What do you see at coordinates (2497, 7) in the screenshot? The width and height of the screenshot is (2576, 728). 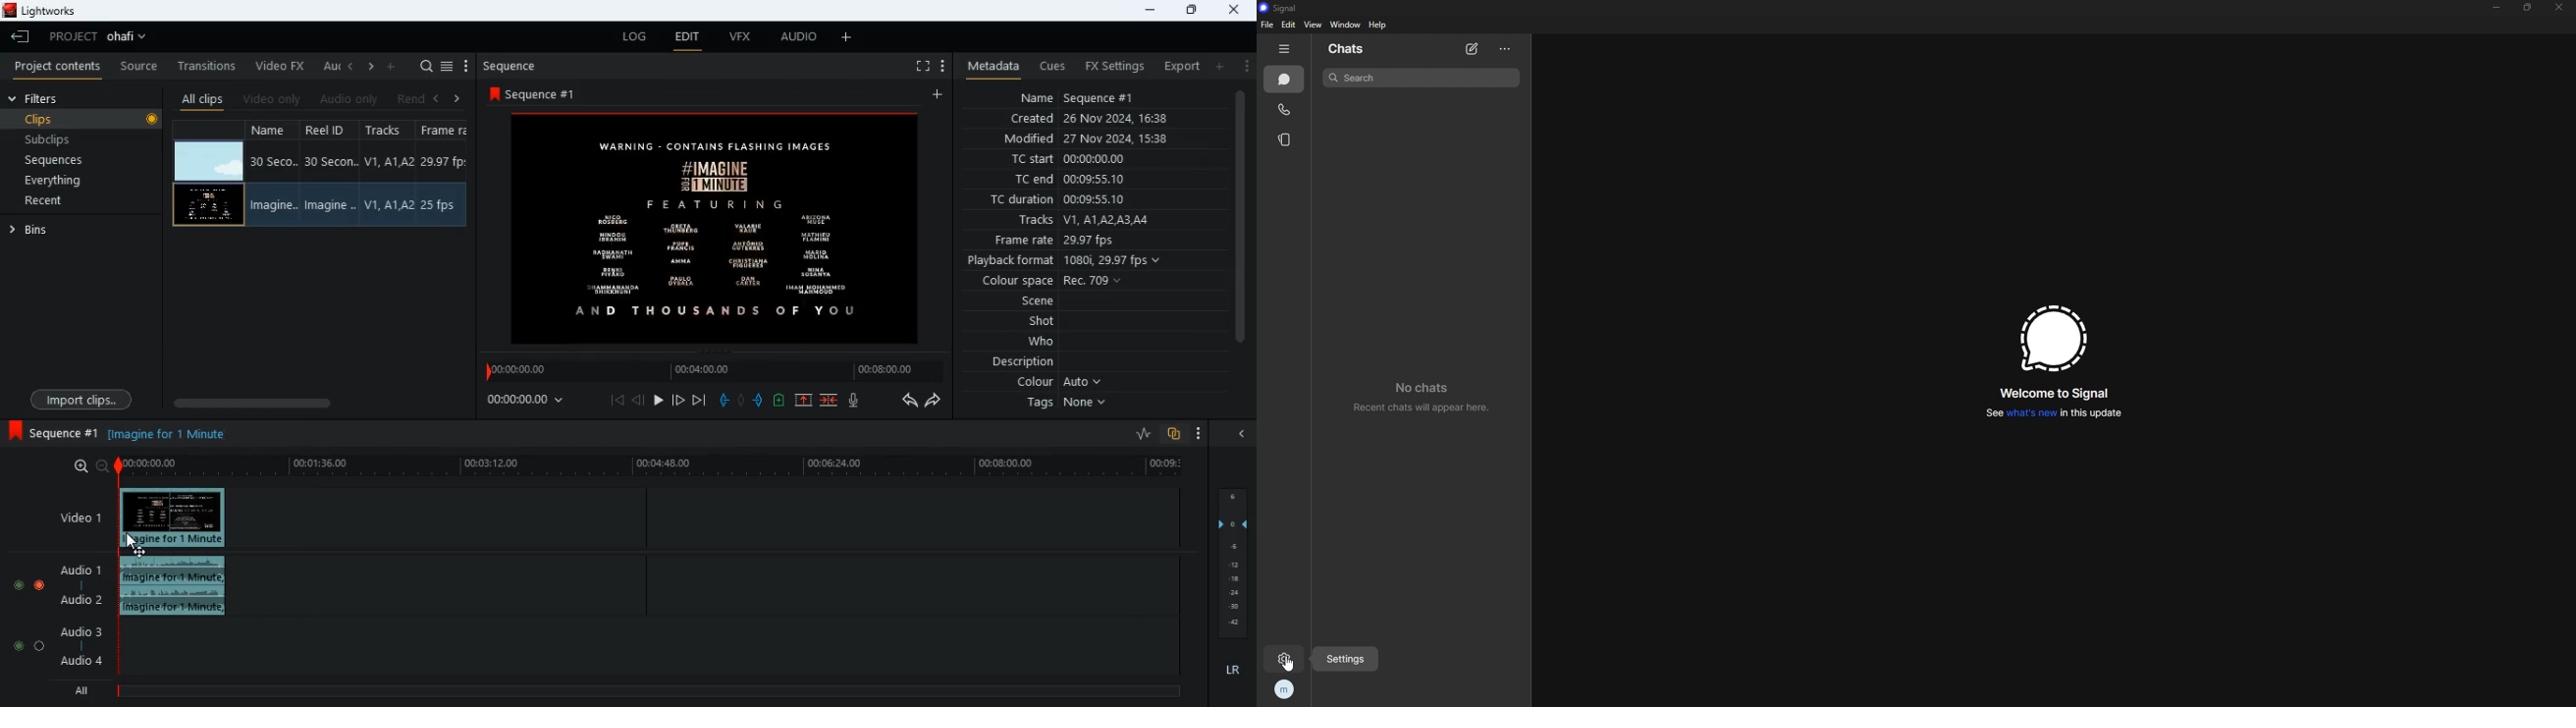 I see `minimize` at bounding box center [2497, 7].